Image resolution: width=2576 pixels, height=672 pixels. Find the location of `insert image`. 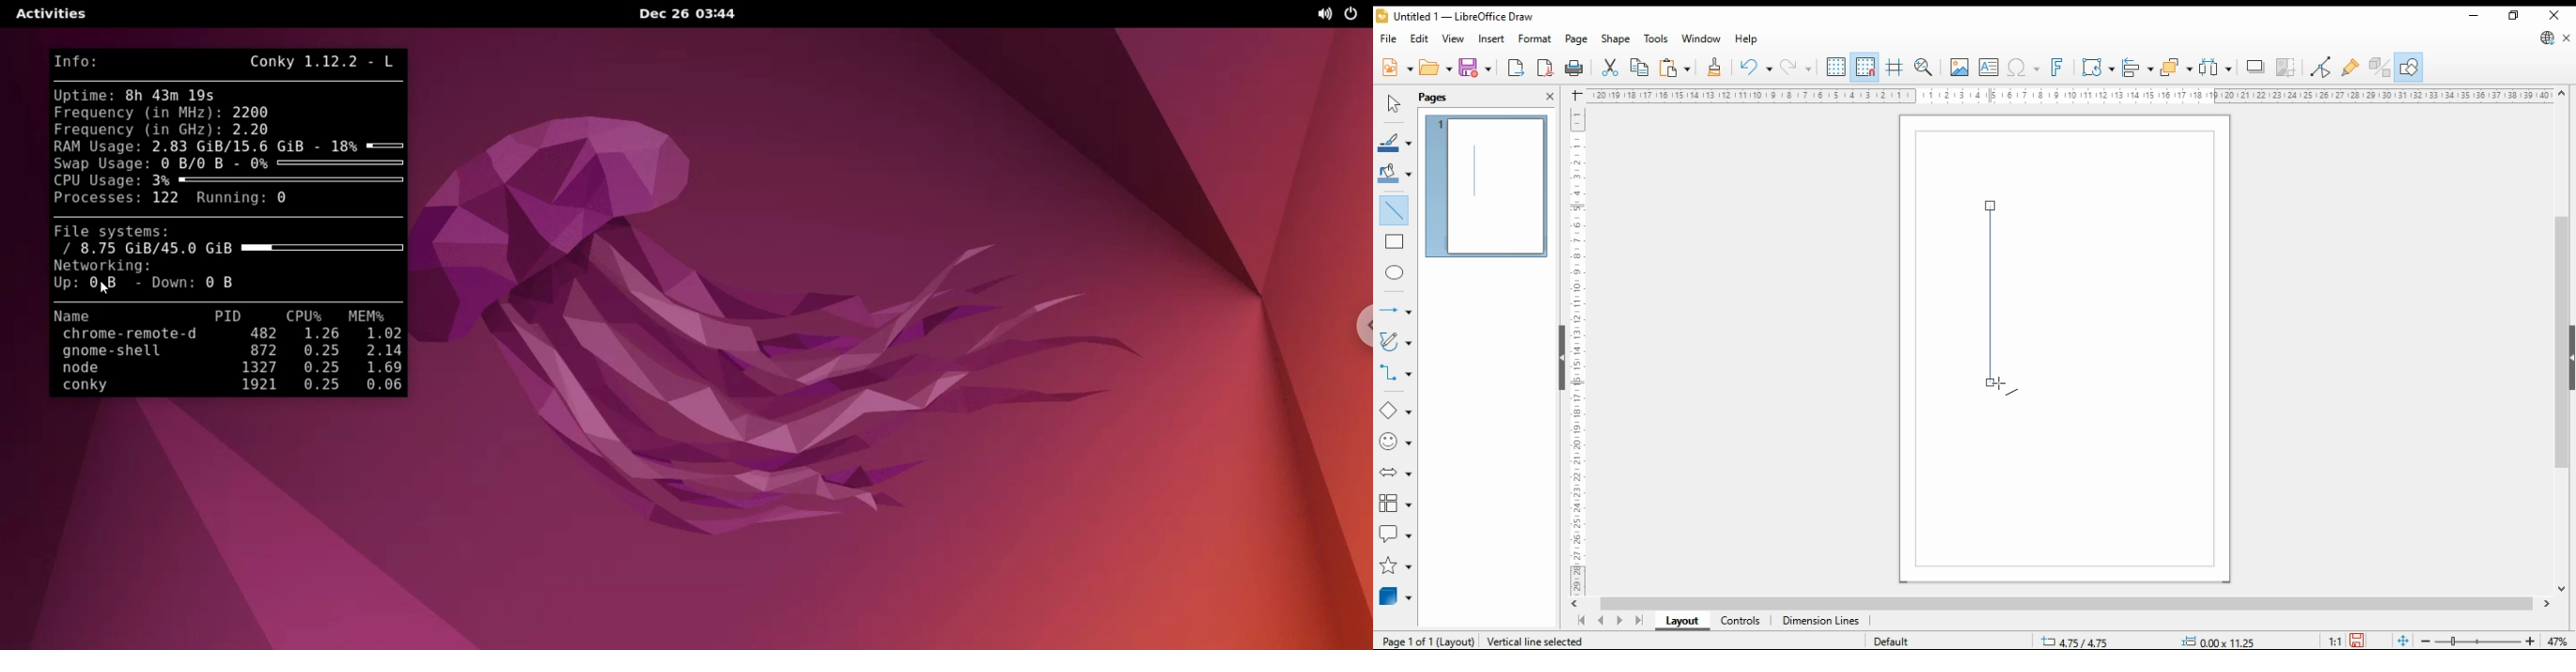

insert image is located at coordinates (1959, 67).